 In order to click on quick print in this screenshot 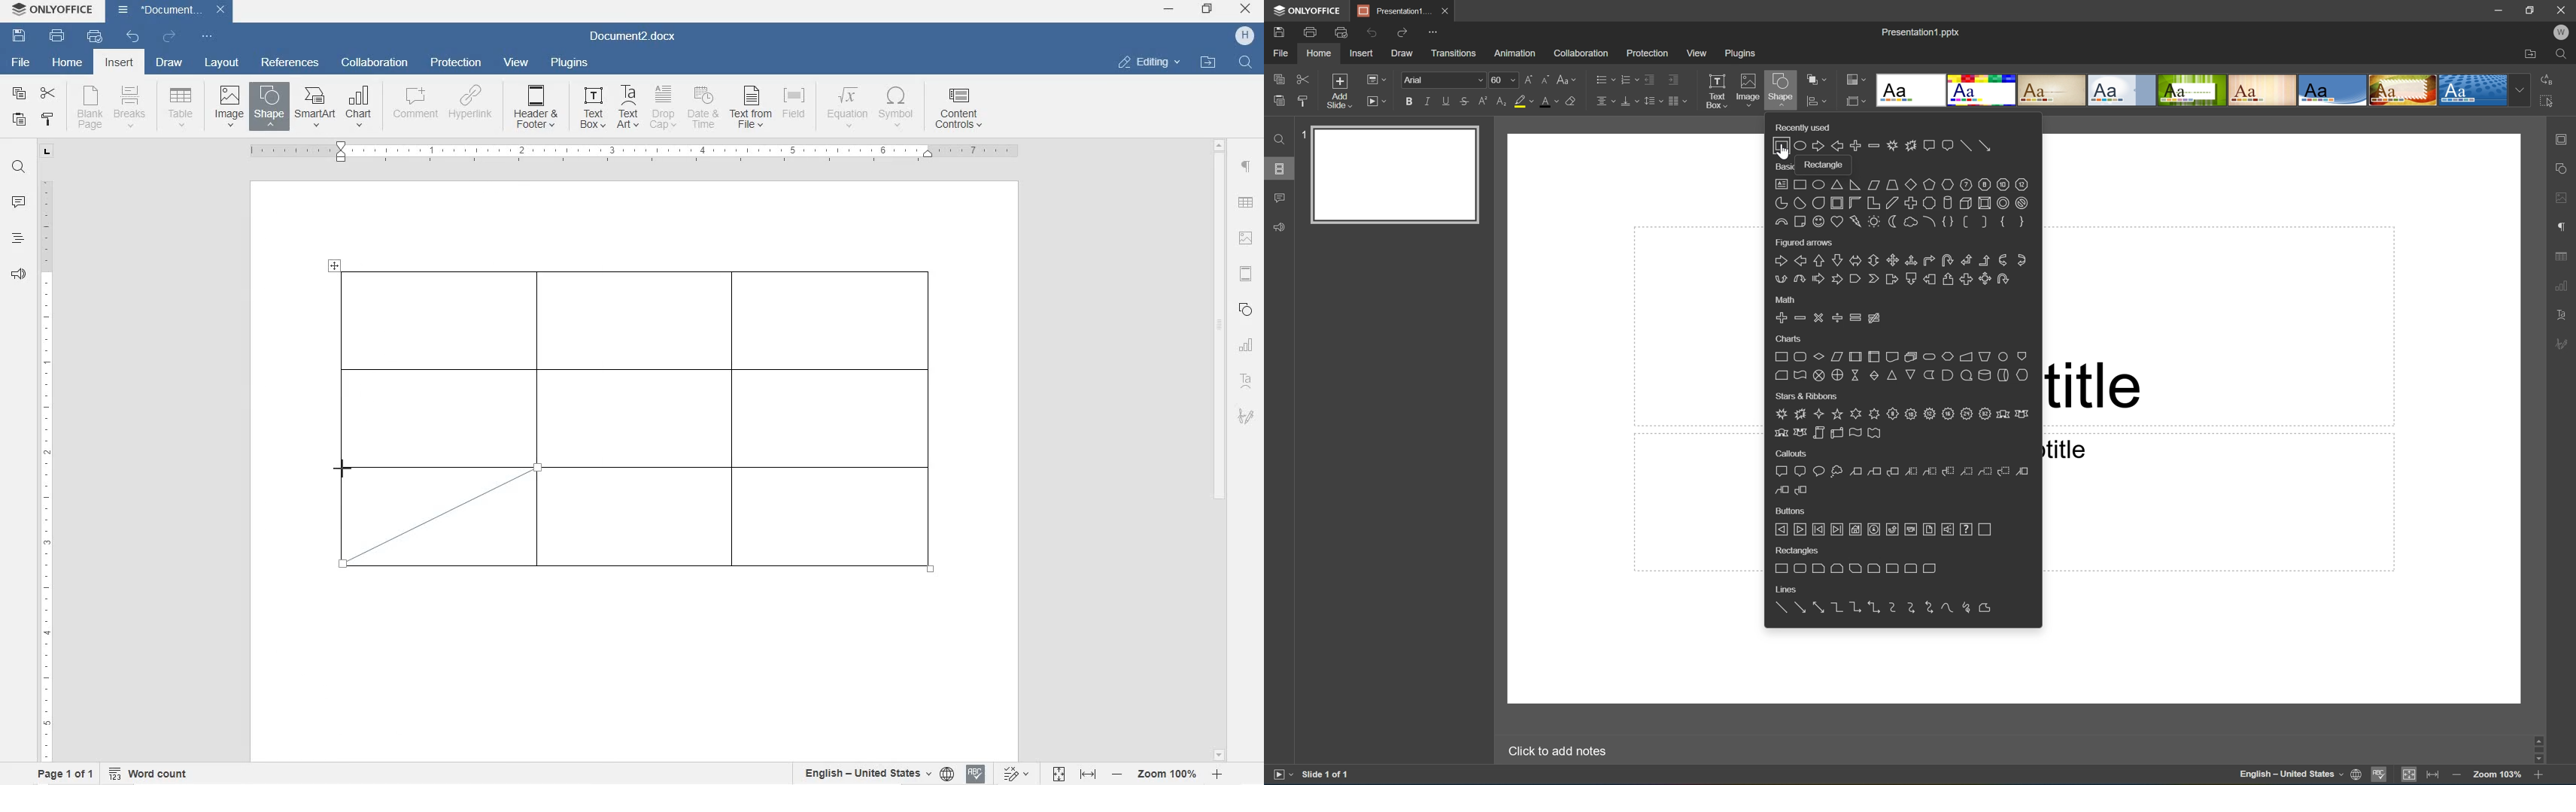, I will do `click(95, 36)`.